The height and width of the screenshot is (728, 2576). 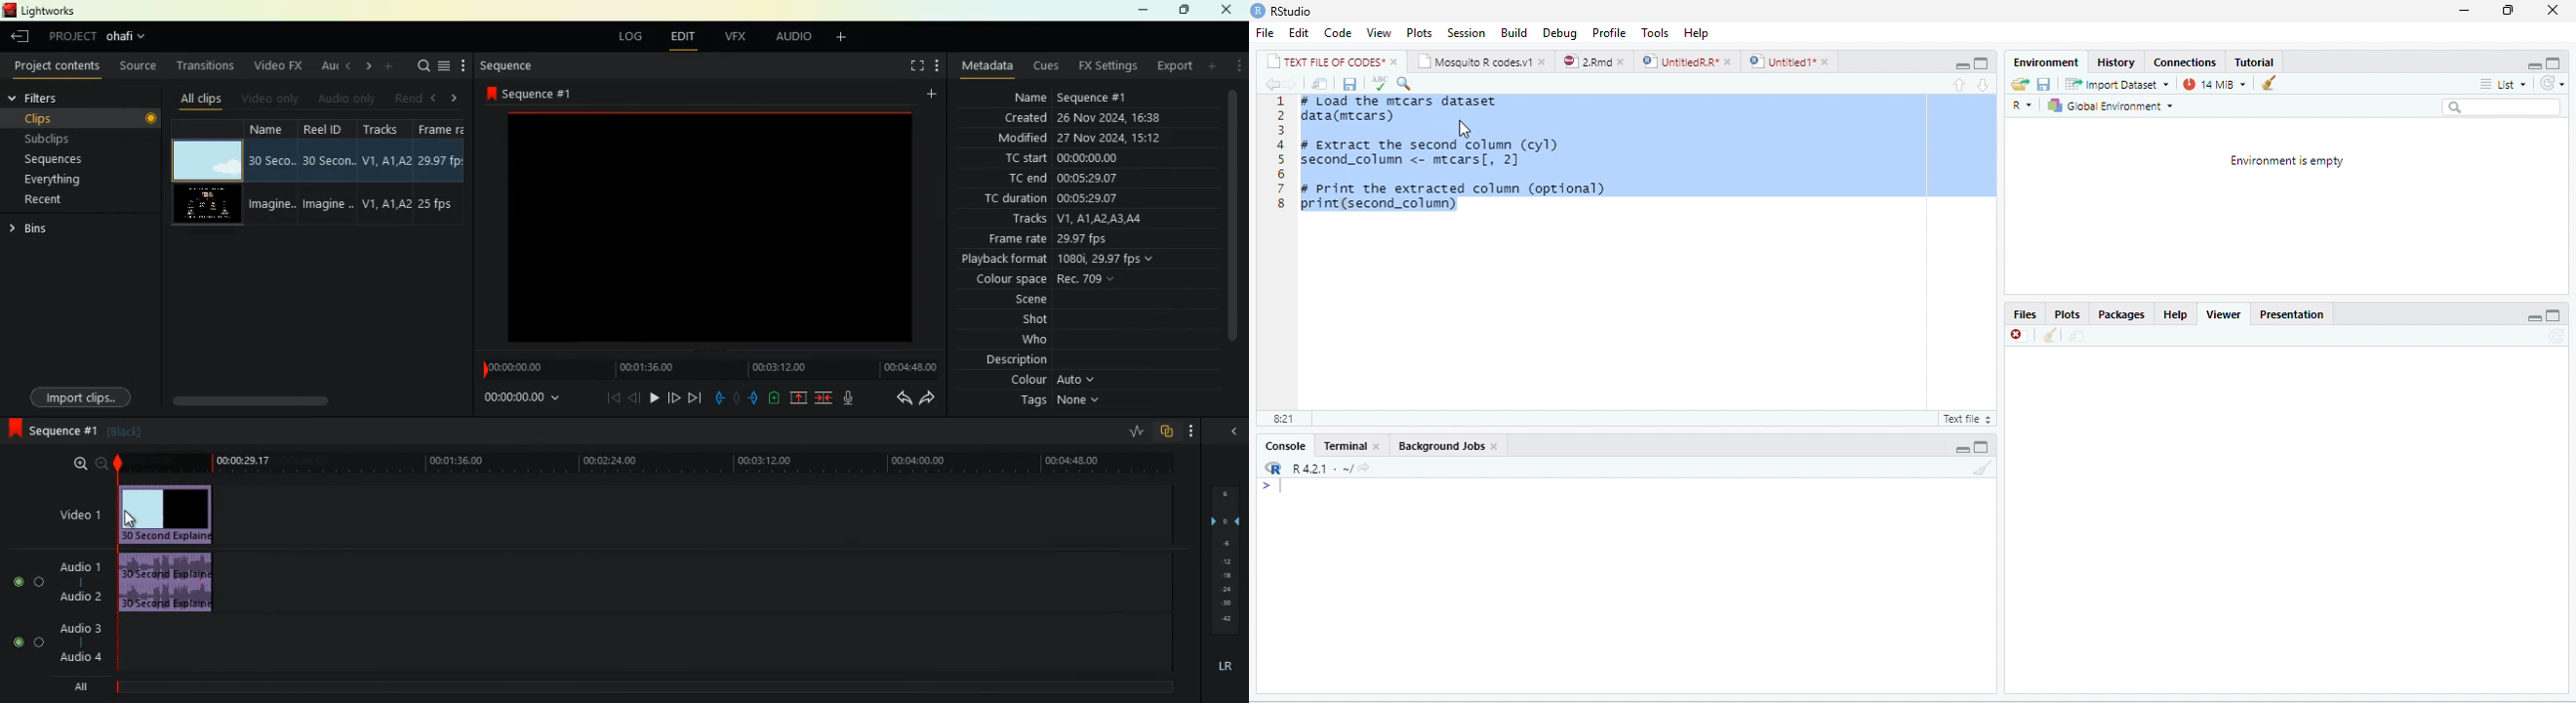 I want to click on minimize, so click(x=1983, y=62).